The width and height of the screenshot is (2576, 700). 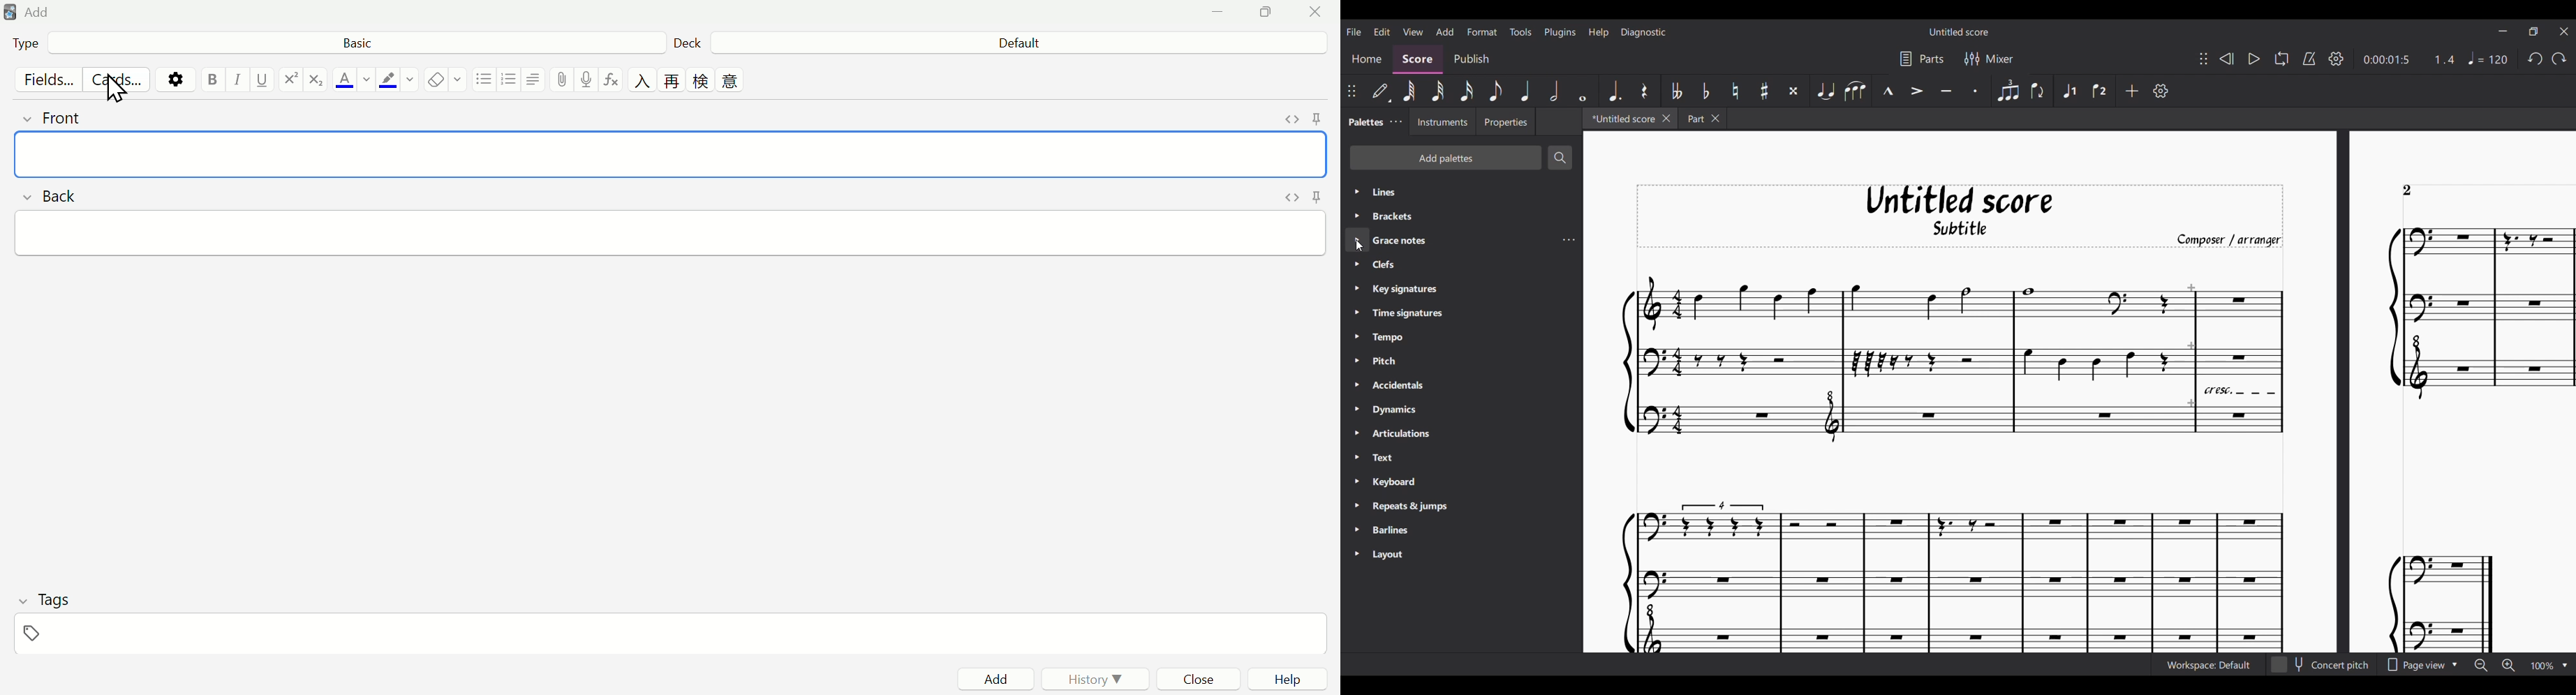 What do you see at coordinates (1356, 372) in the screenshot?
I see `Expand respective palette` at bounding box center [1356, 372].